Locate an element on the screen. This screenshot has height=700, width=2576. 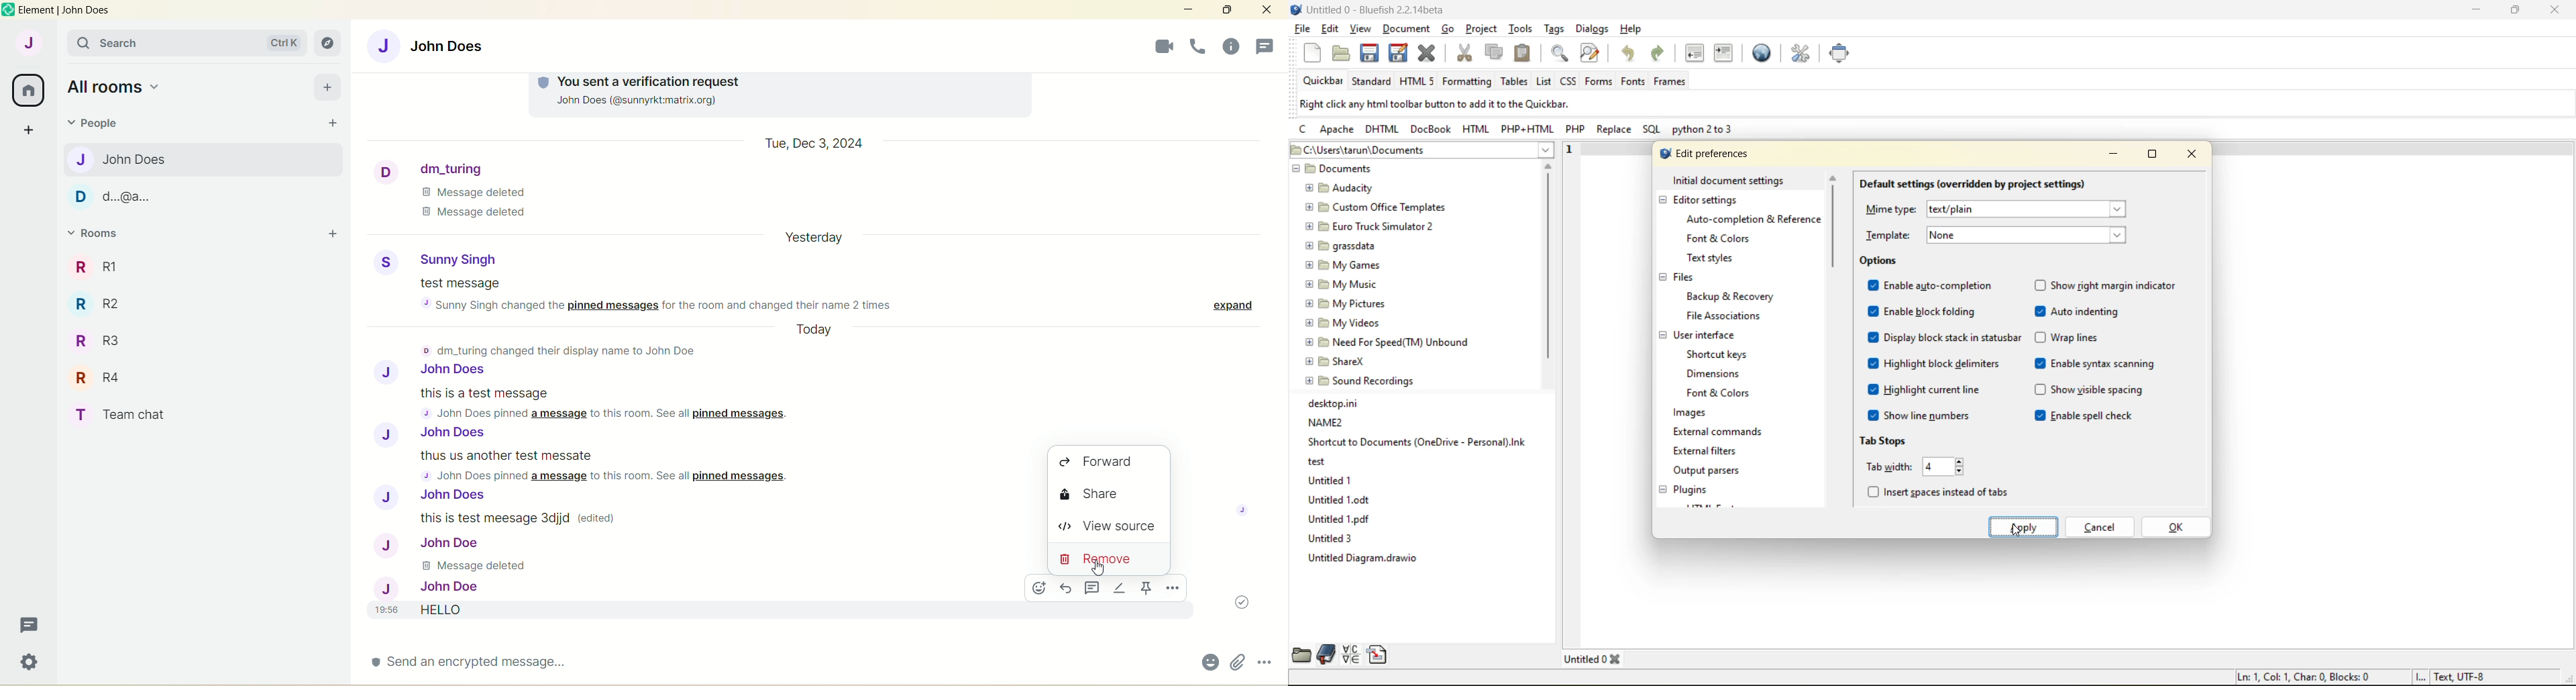
show visible spacing is located at coordinates (2090, 392).